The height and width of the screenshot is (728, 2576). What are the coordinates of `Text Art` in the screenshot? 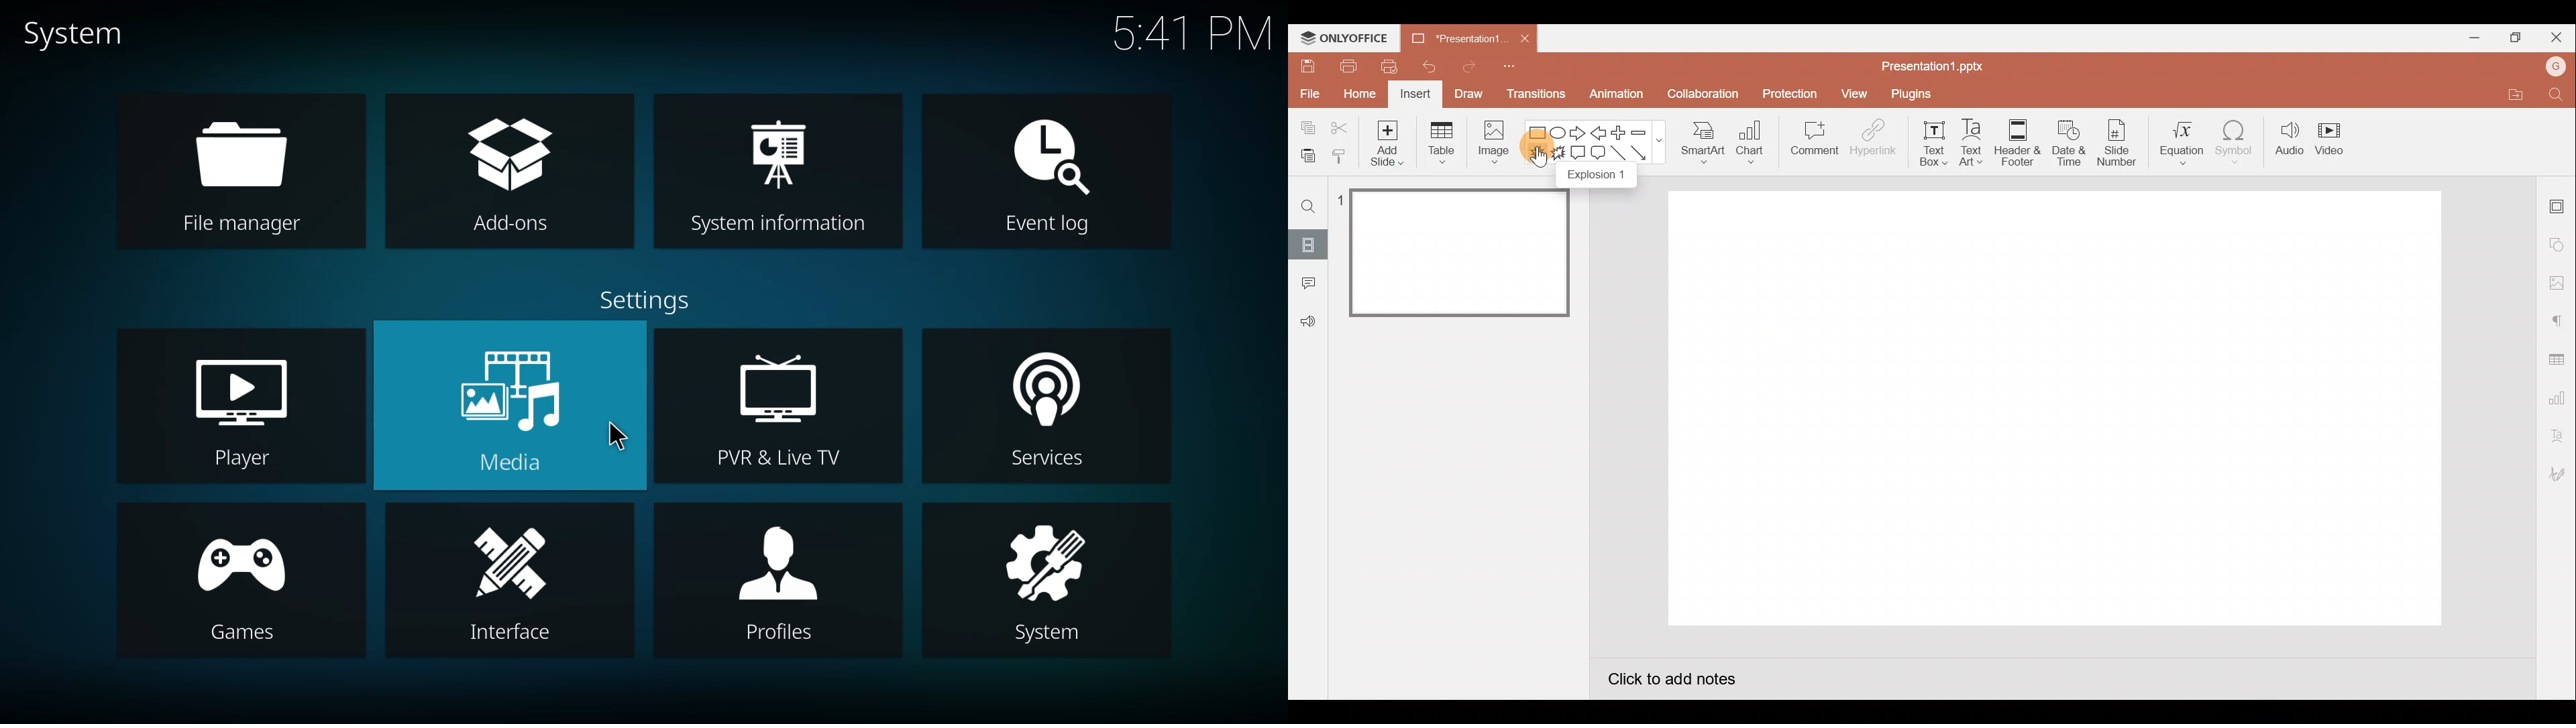 It's located at (1970, 143).